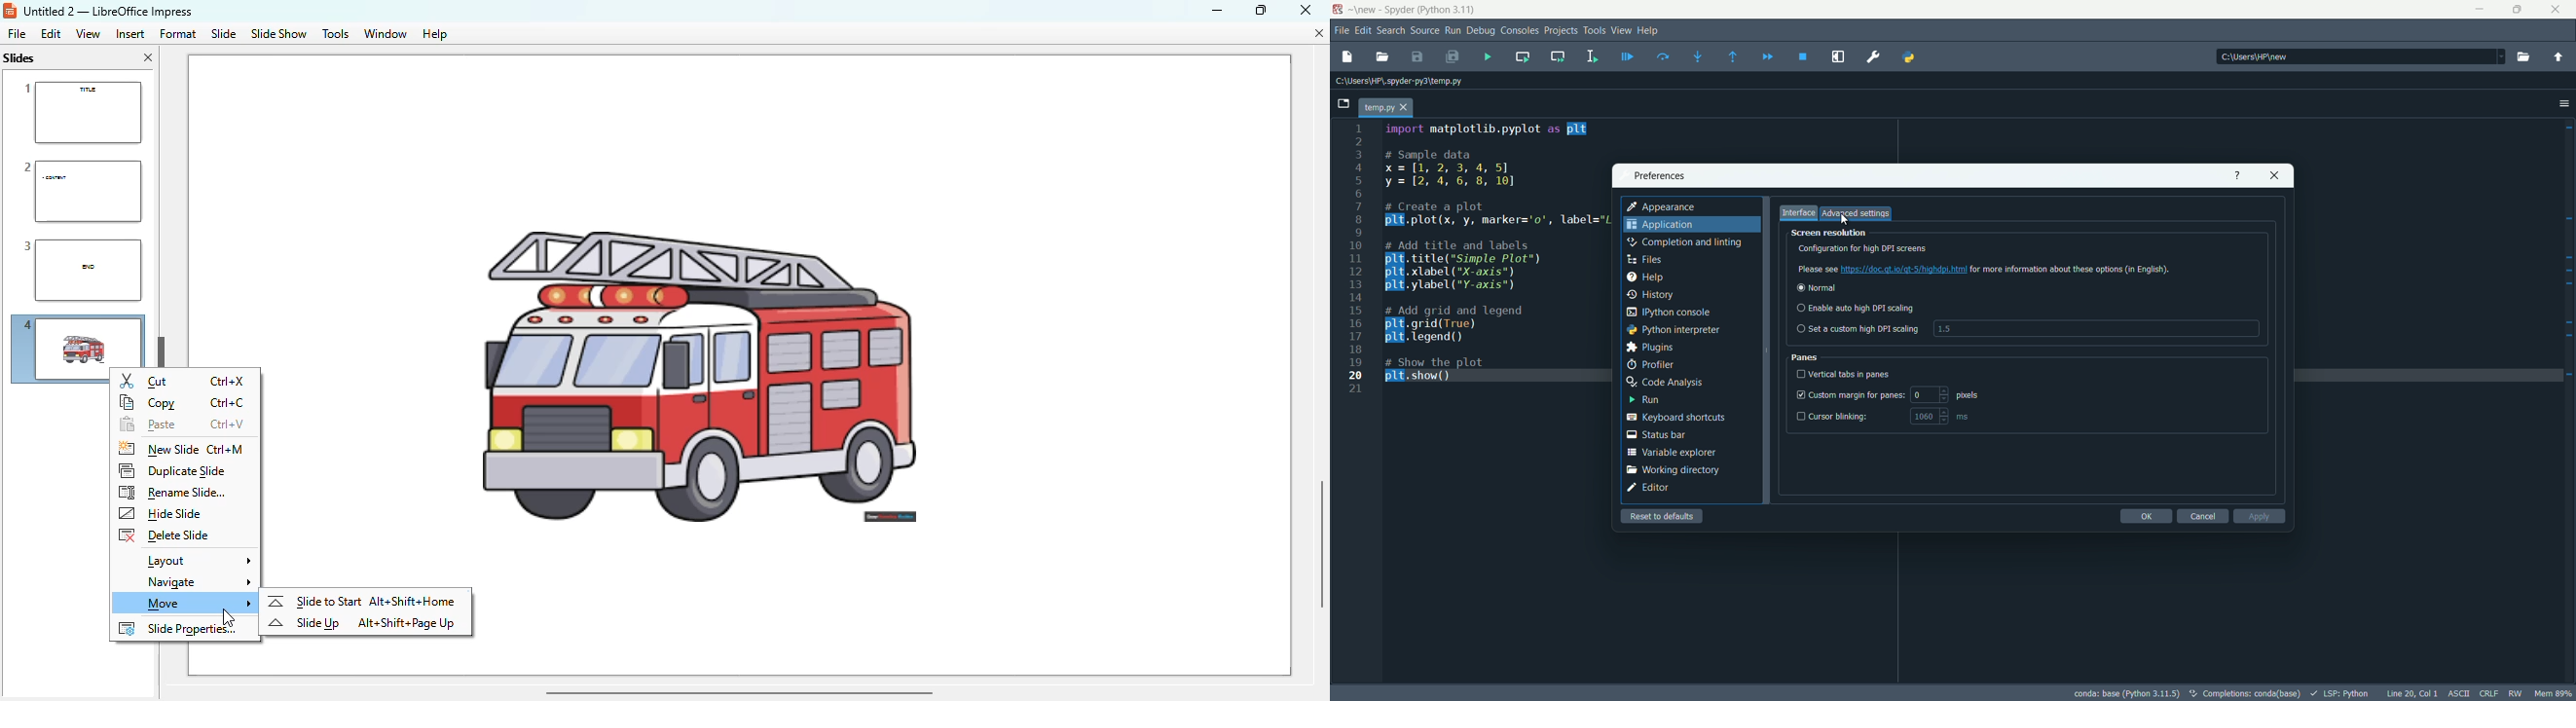  Describe the element at coordinates (1923, 417) in the screenshot. I see `1060` at that location.